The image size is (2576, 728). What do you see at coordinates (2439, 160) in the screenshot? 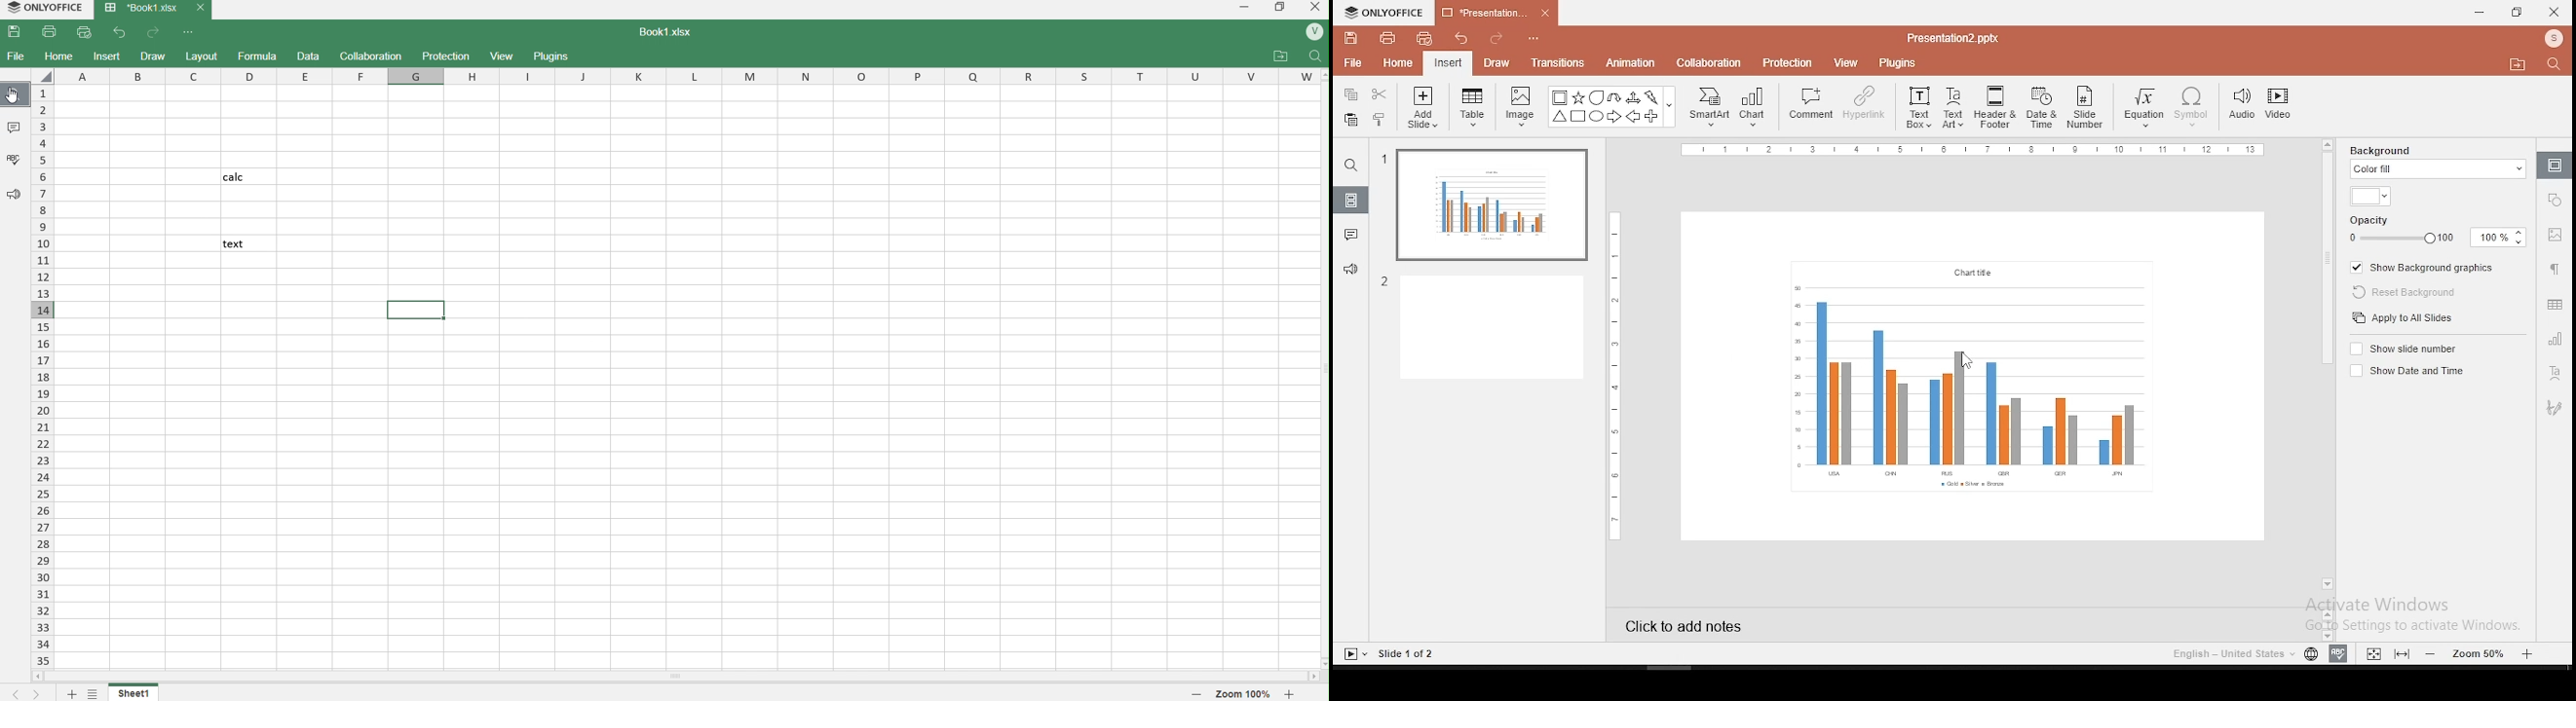
I see `background` at bounding box center [2439, 160].